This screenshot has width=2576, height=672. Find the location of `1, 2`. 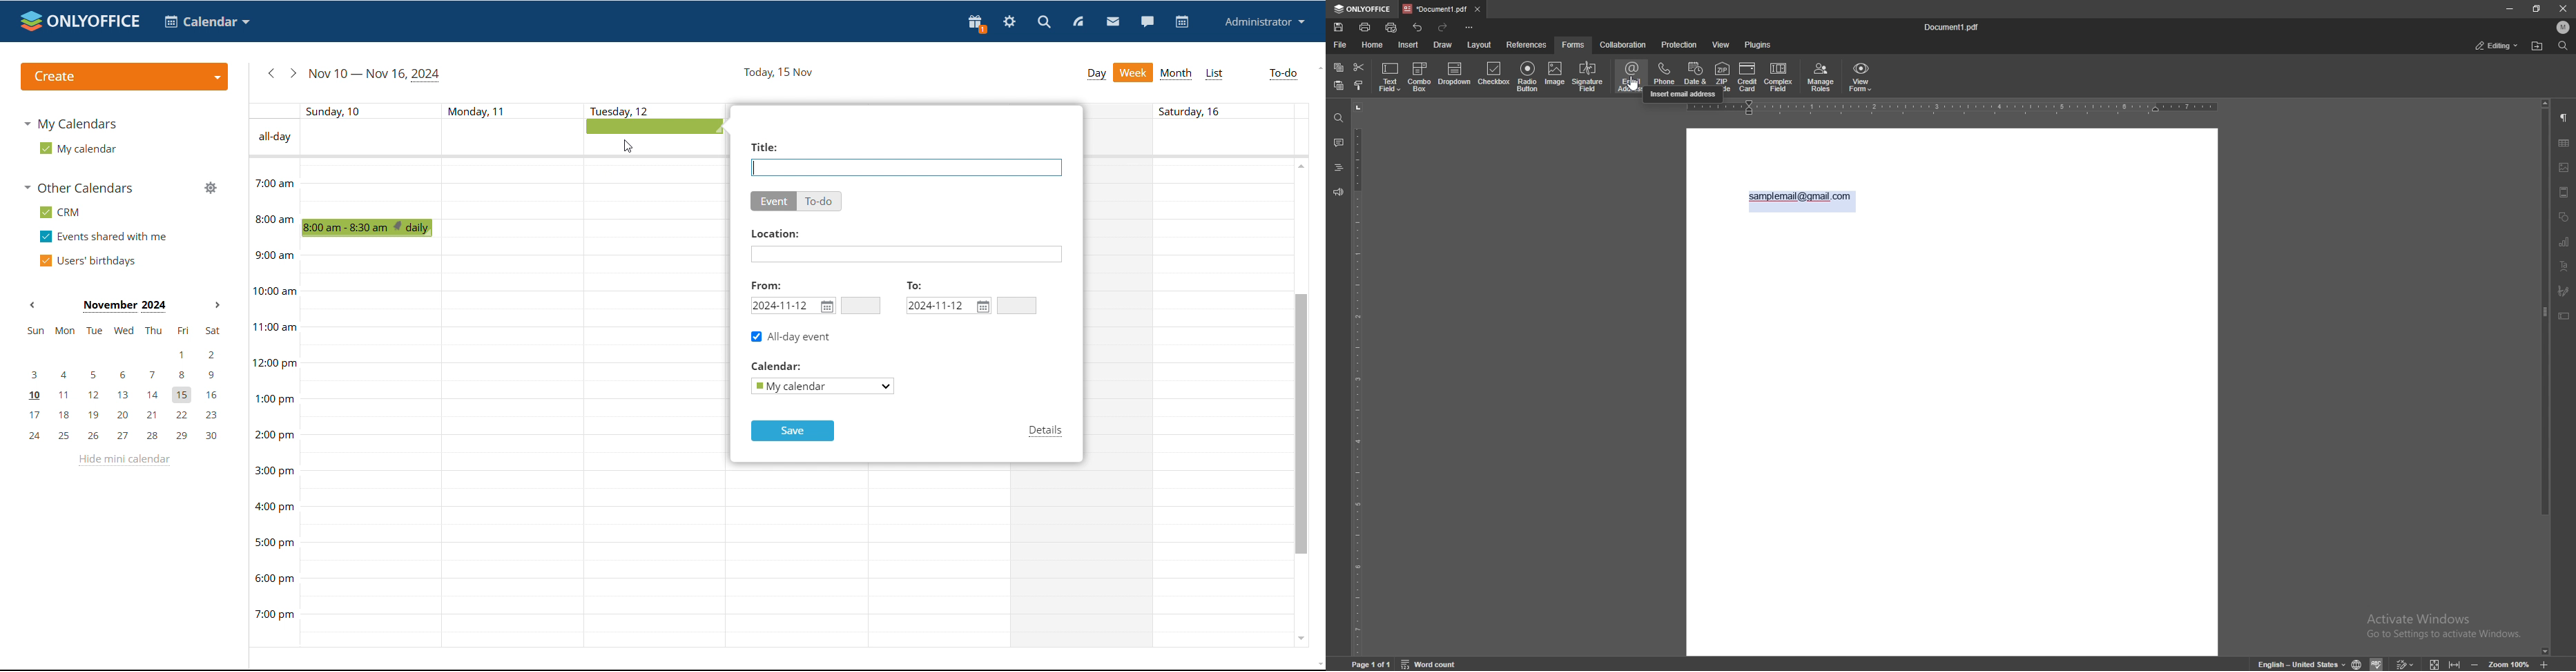

1, 2 is located at coordinates (124, 351).